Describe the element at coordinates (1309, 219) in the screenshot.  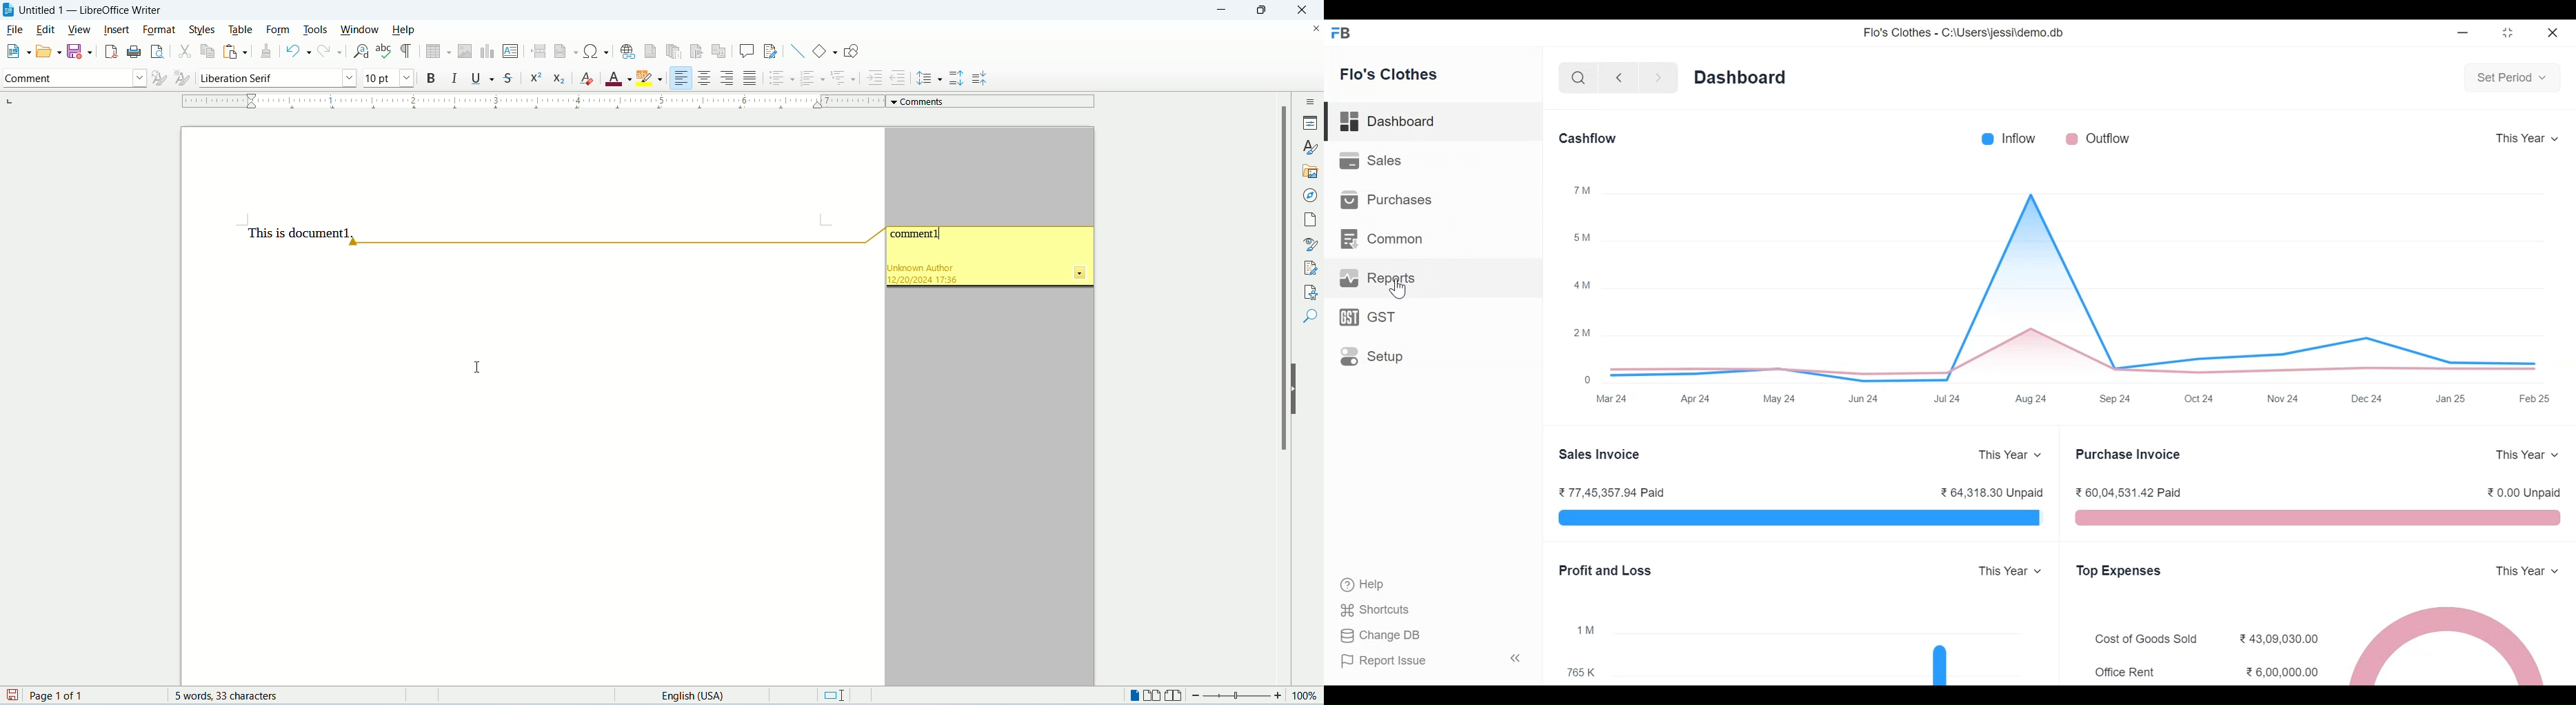
I see `pages` at that location.